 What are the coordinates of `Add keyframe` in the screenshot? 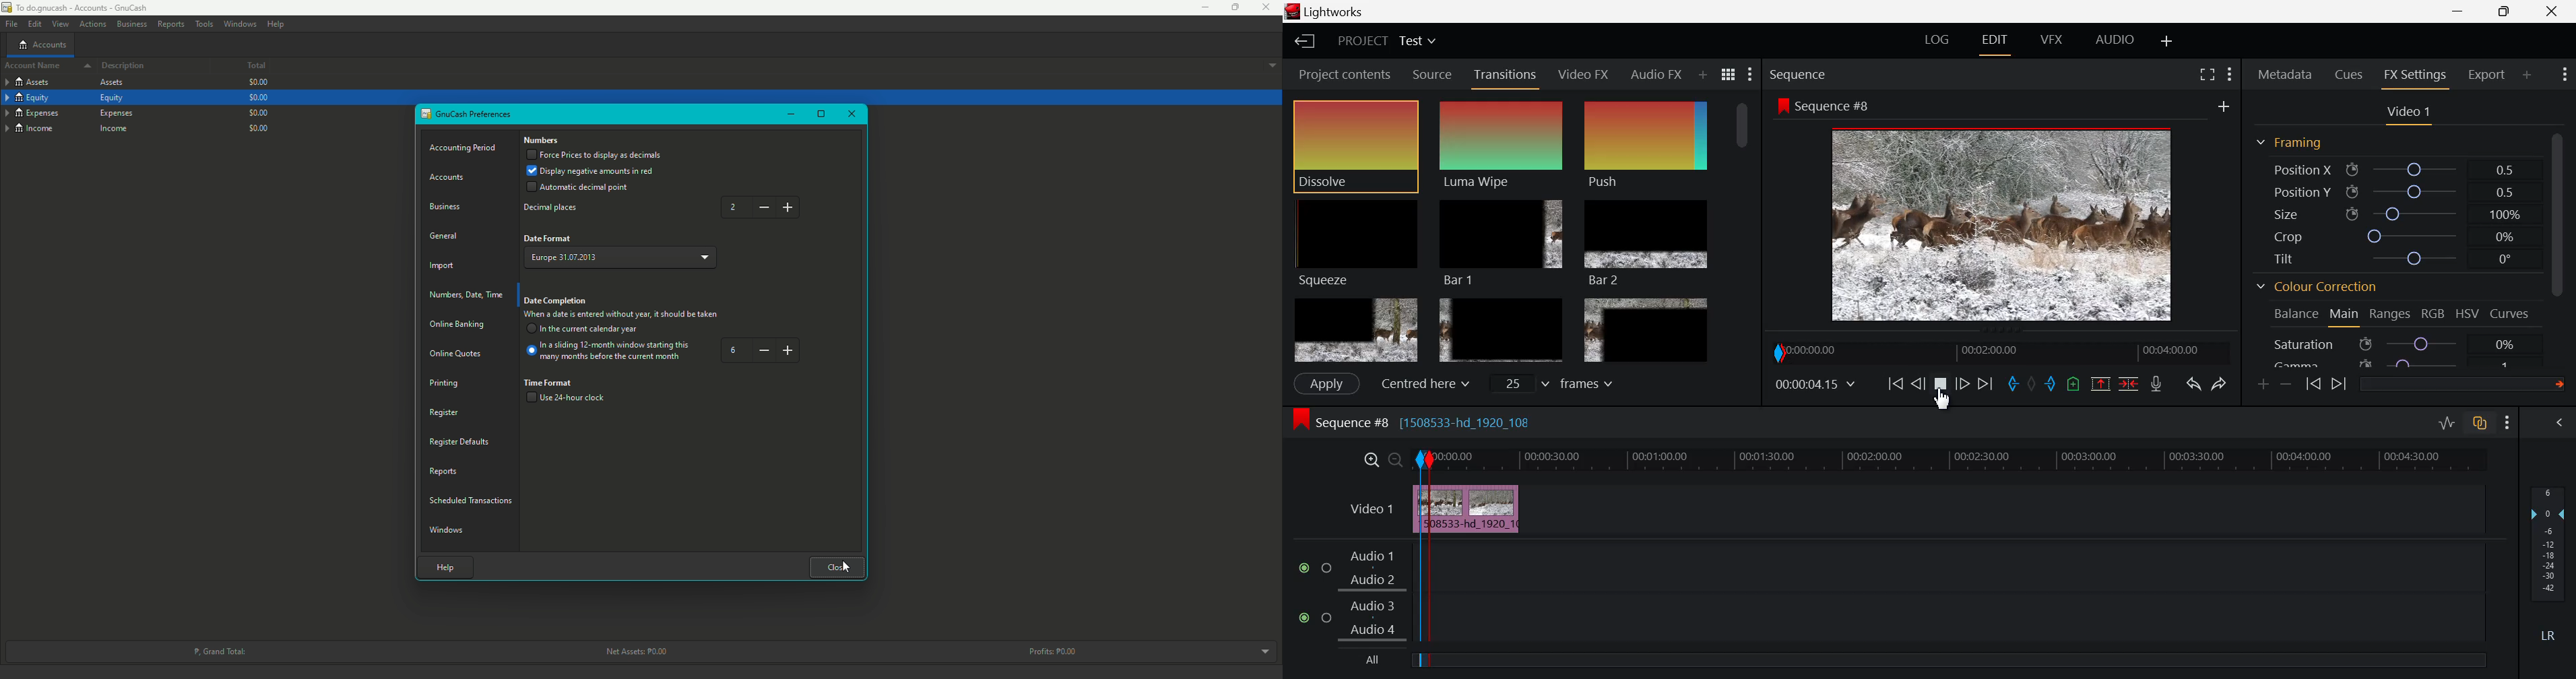 It's located at (2265, 384).